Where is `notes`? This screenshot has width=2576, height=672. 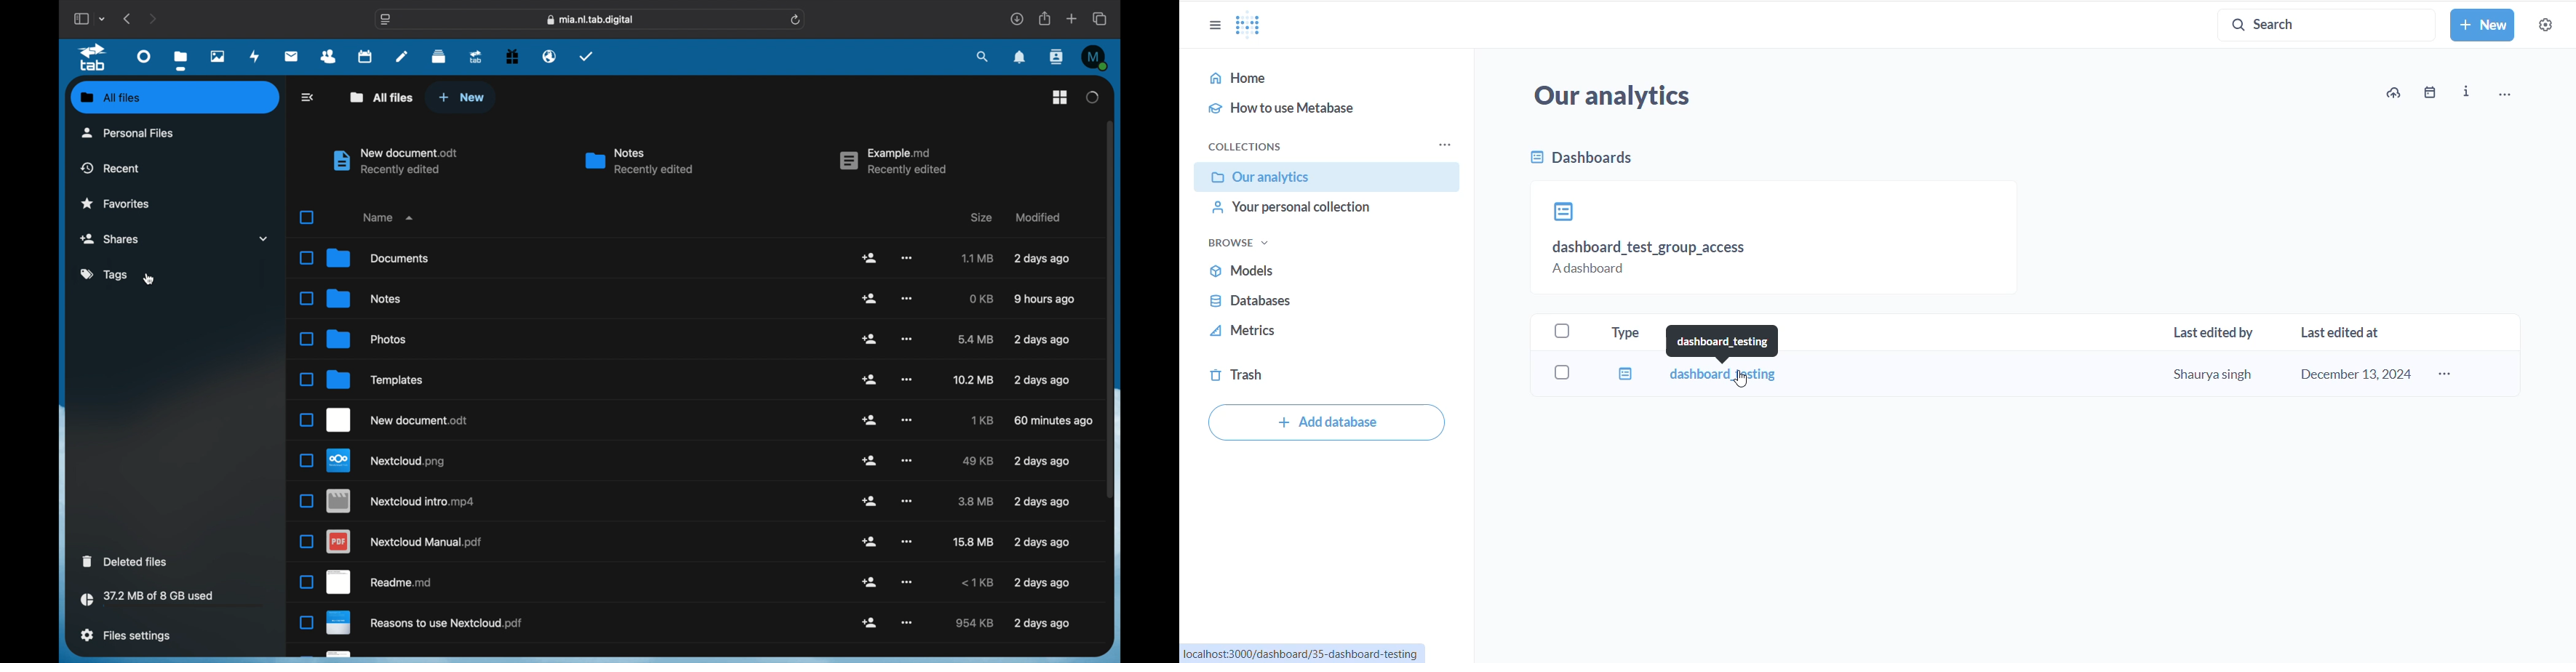
notes is located at coordinates (402, 56).